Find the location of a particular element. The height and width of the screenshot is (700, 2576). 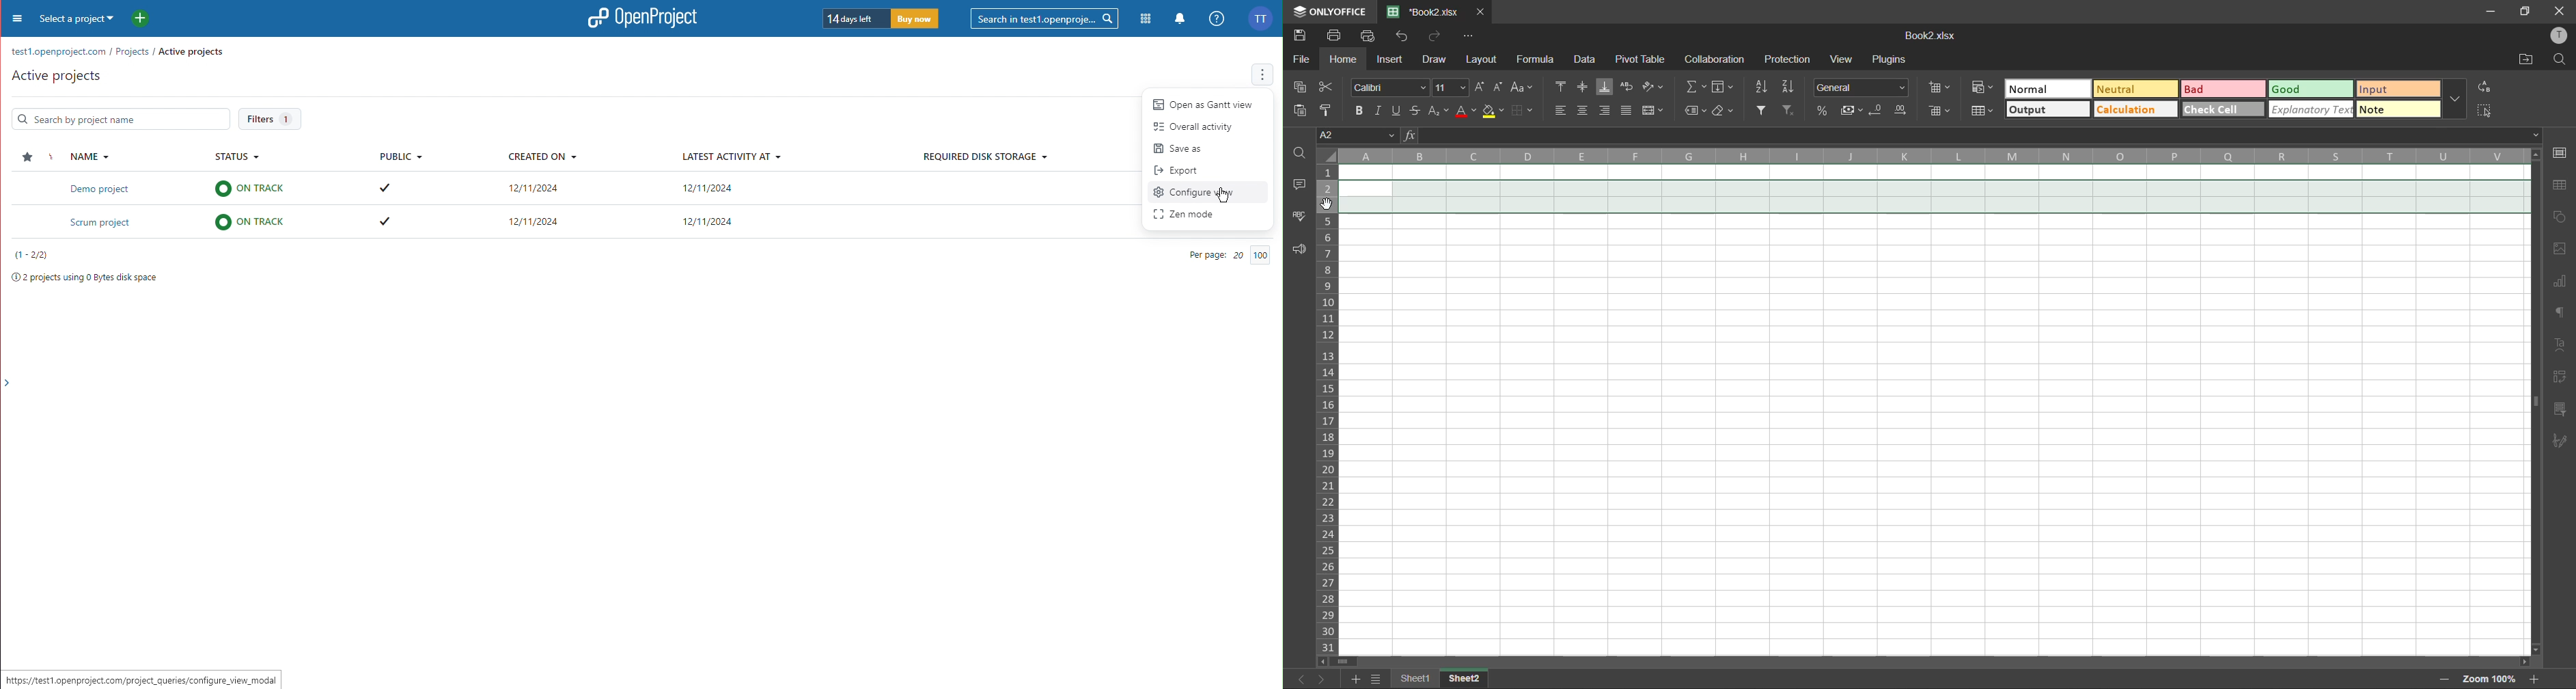

add sheet is located at coordinates (1355, 678).